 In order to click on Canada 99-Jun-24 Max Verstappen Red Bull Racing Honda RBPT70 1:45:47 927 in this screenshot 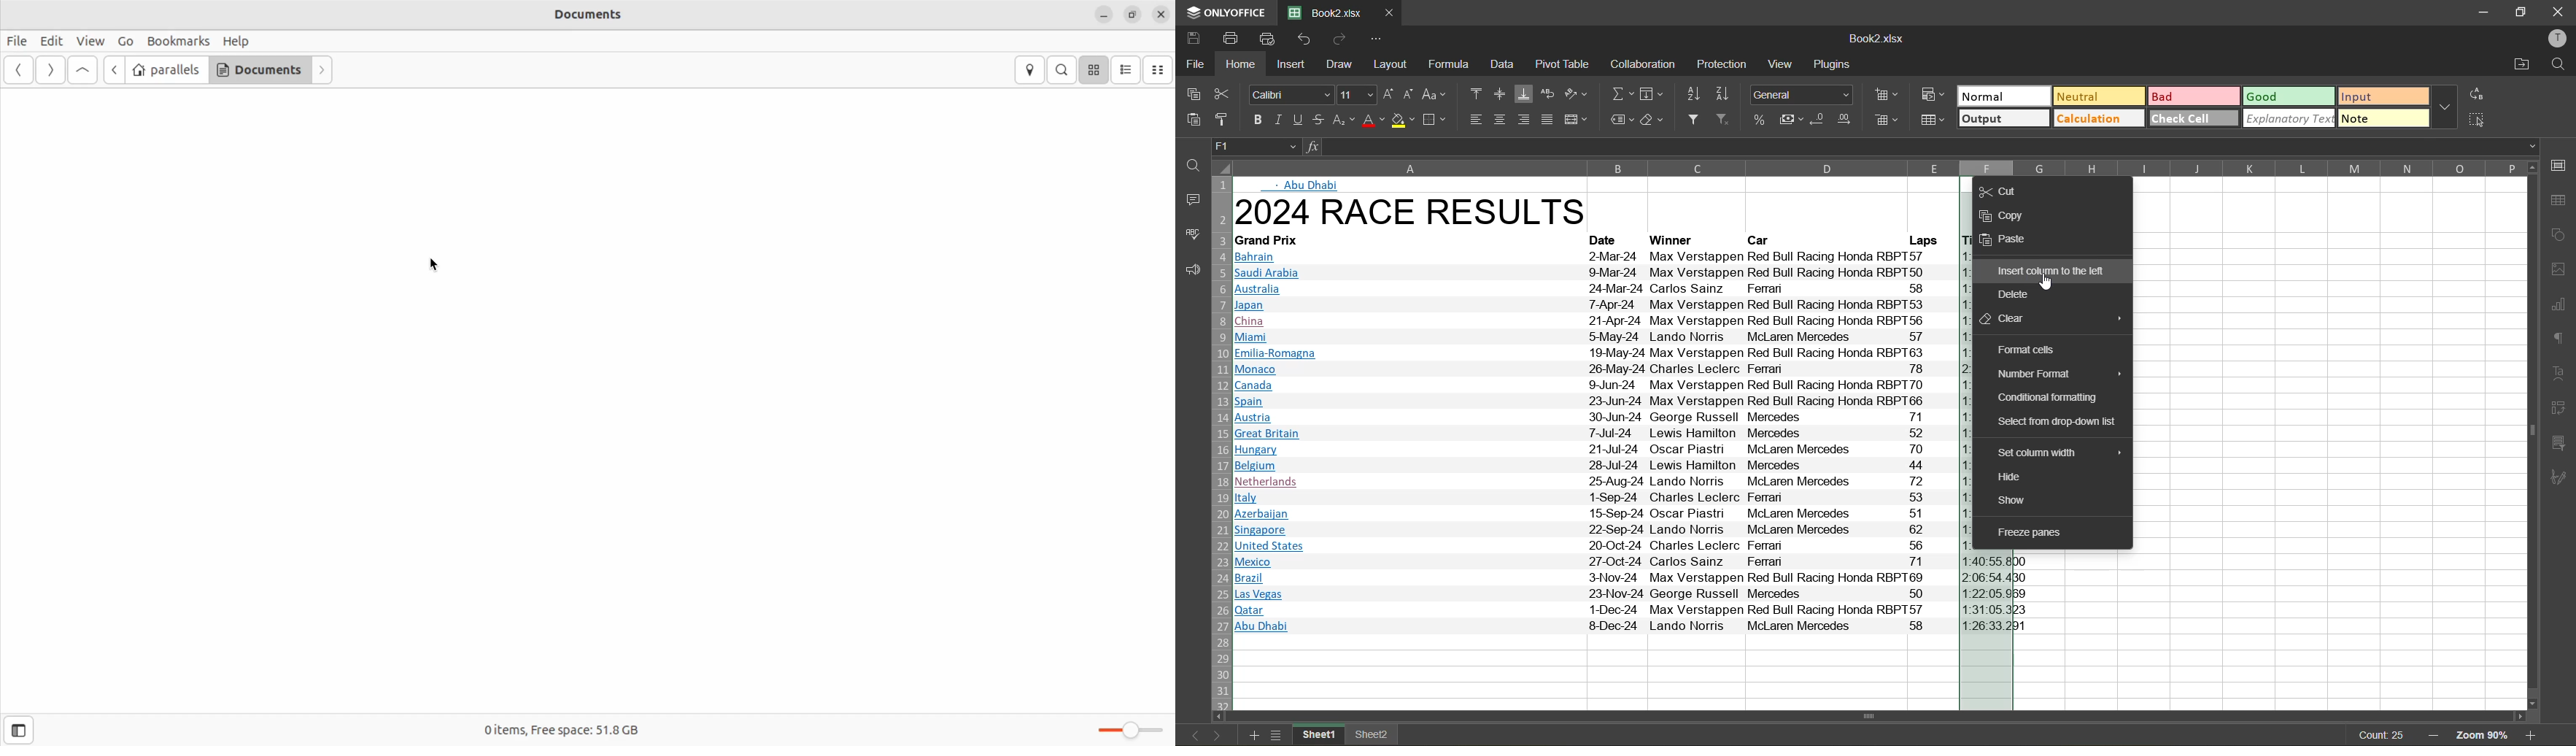, I will do `click(1596, 384)`.